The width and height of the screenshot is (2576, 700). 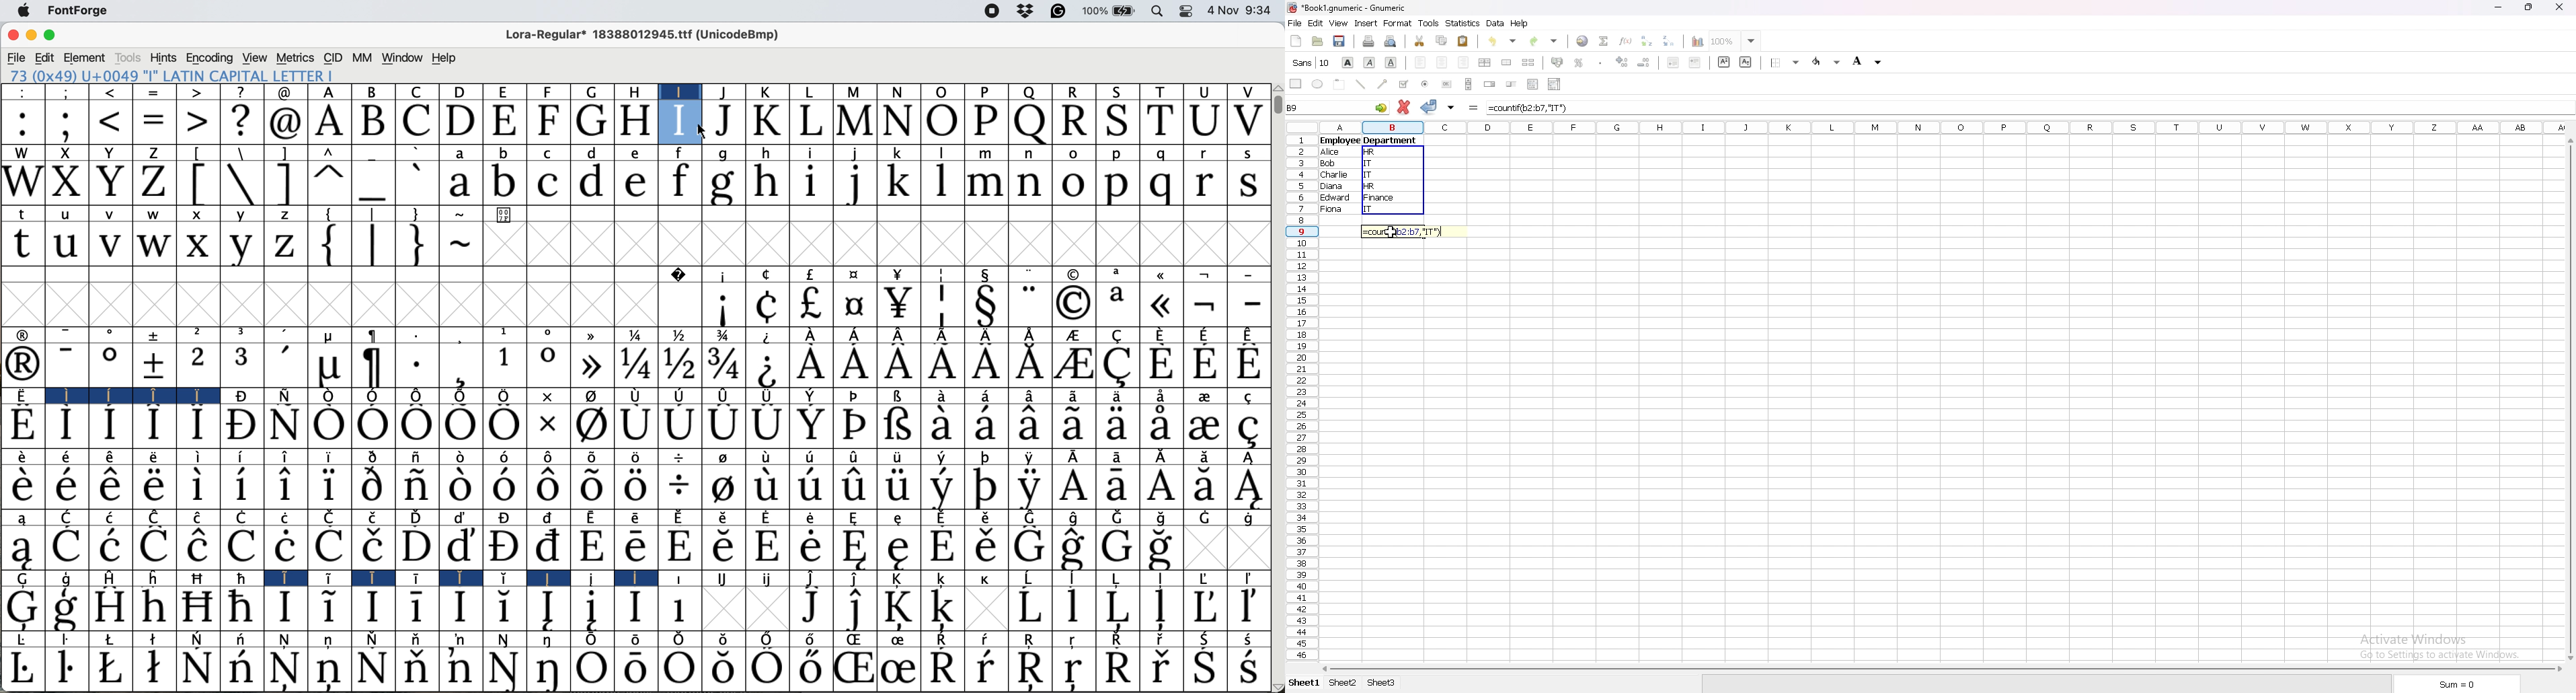 I want to click on Symbol, so click(x=768, y=517).